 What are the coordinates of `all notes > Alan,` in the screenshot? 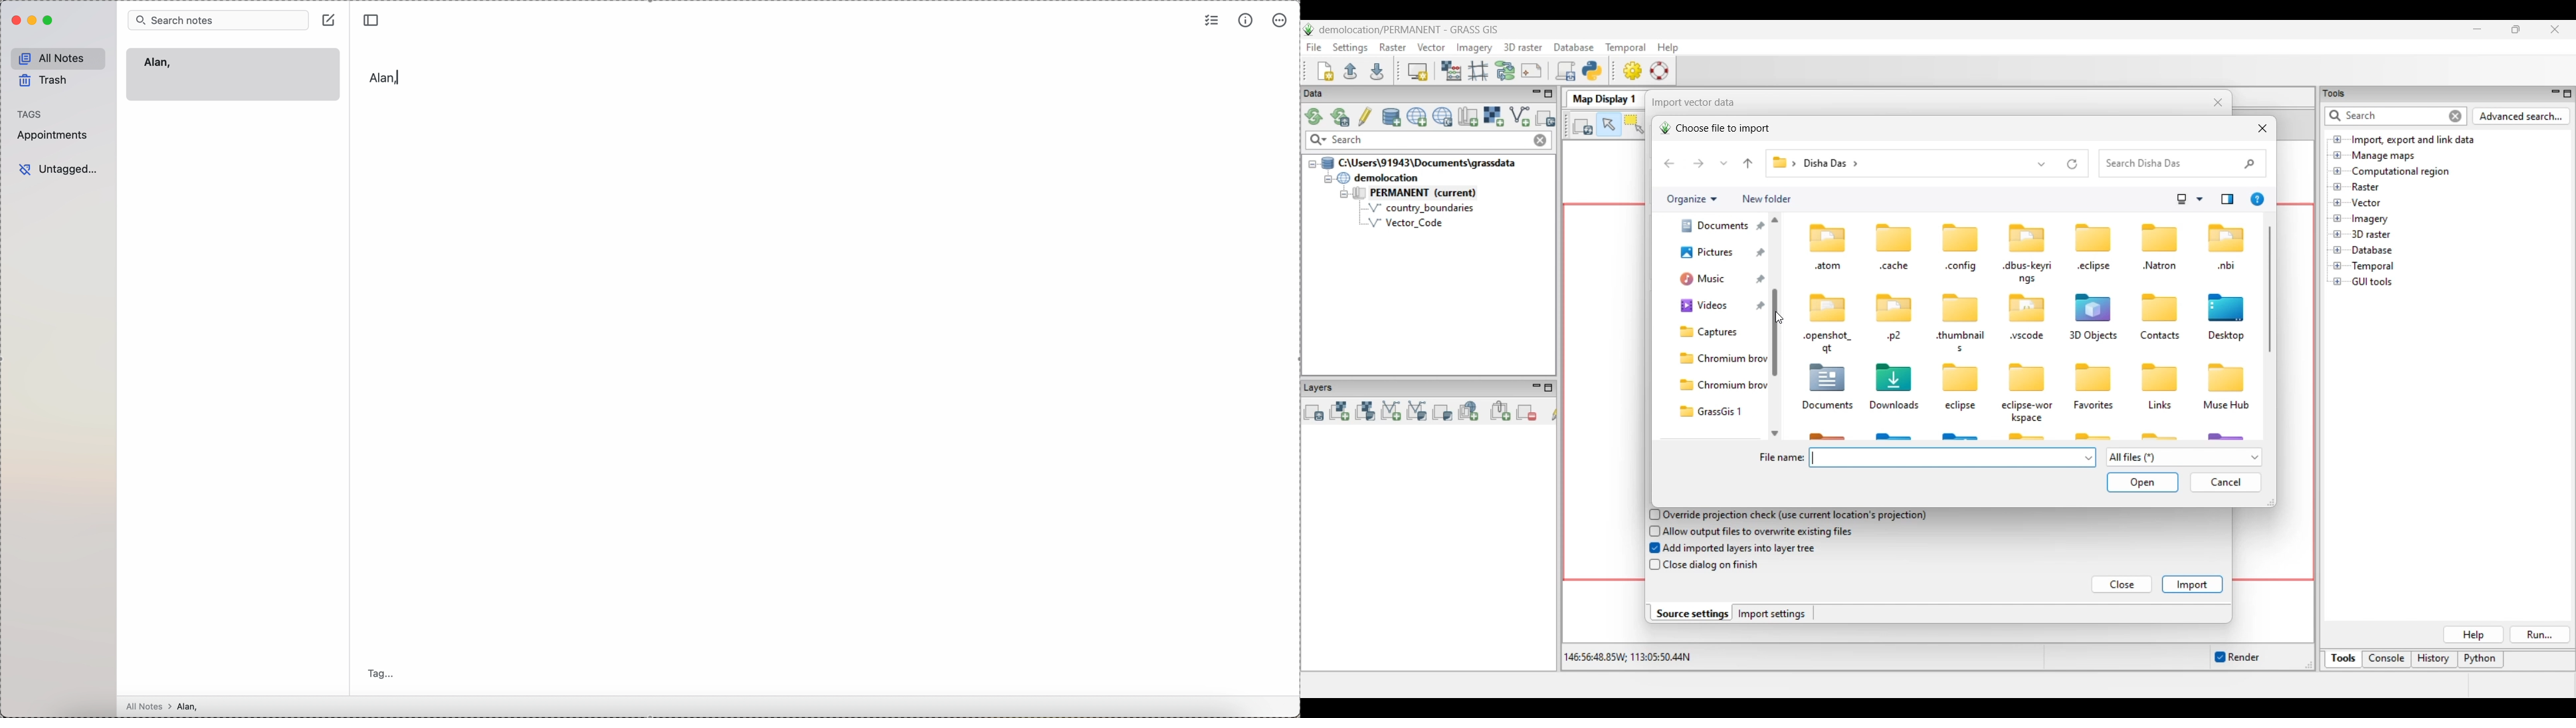 It's located at (175, 706).